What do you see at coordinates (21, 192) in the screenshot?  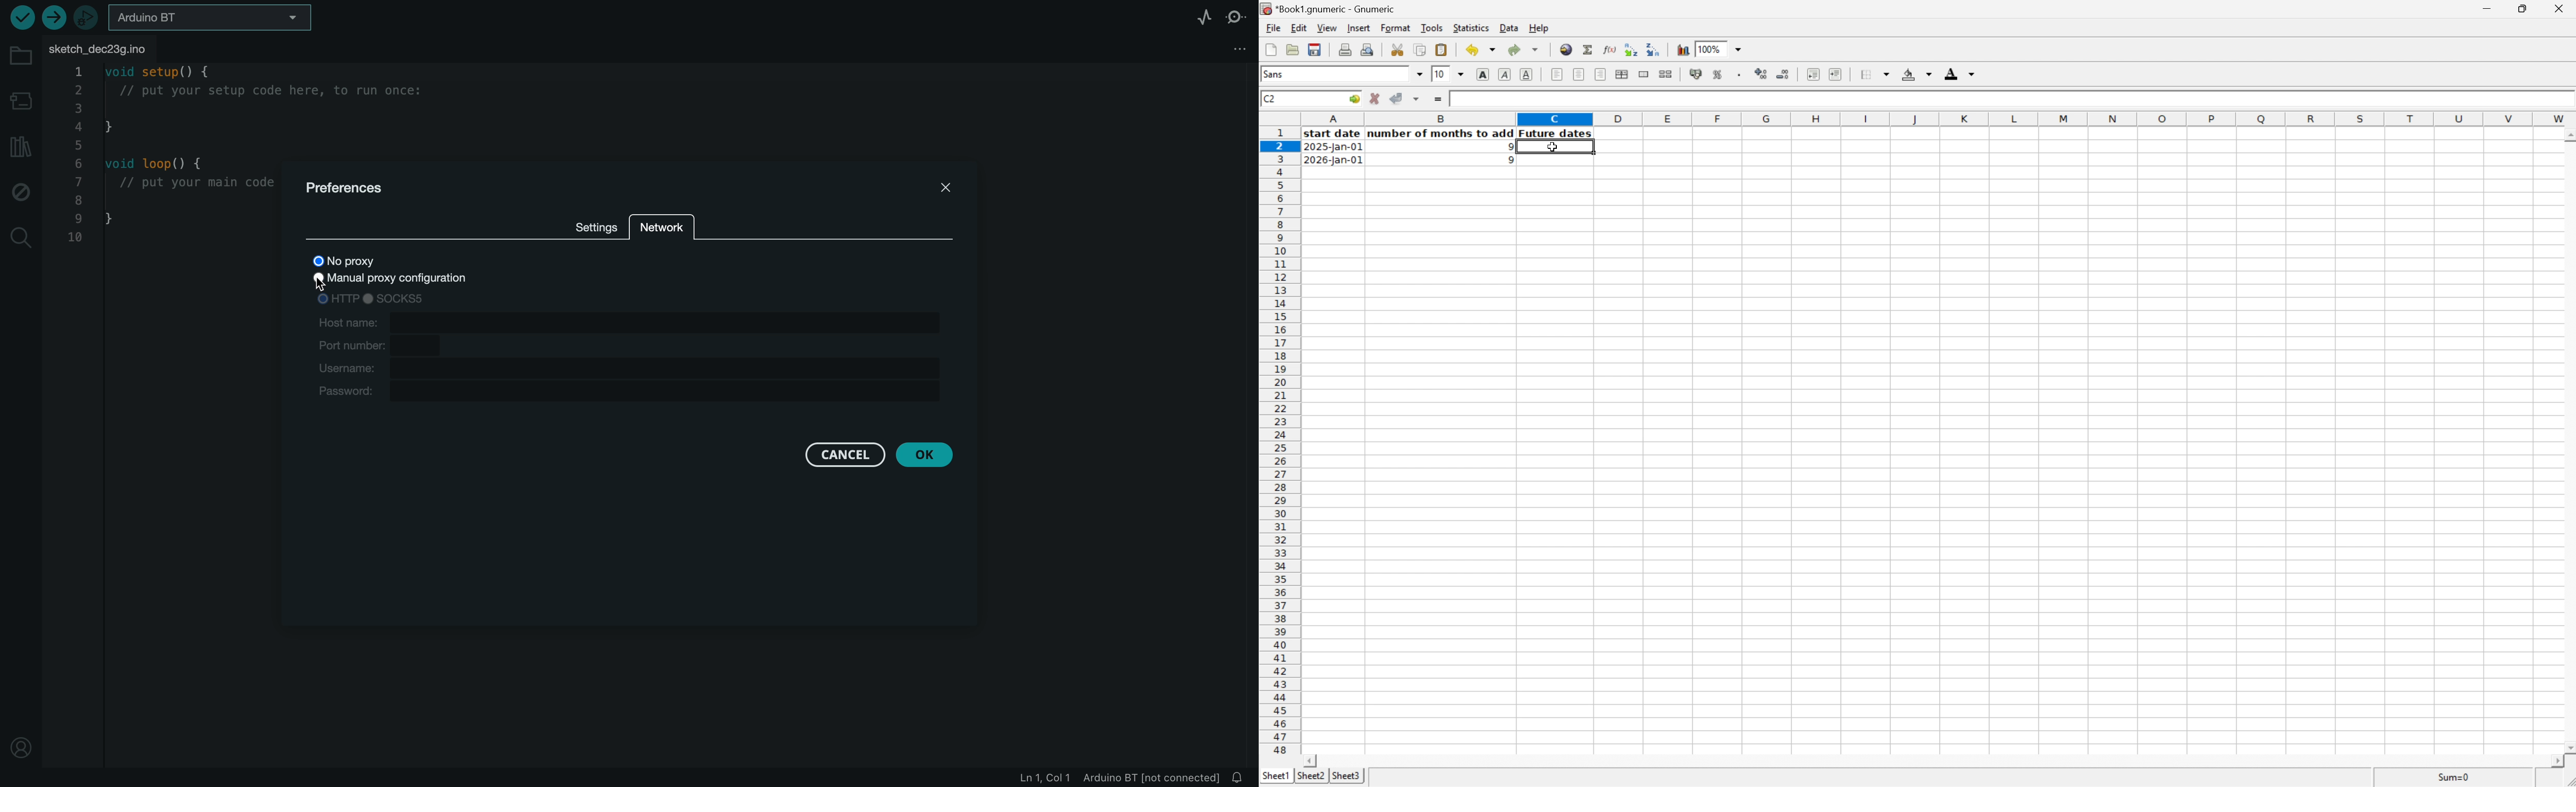 I see `debug` at bounding box center [21, 192].